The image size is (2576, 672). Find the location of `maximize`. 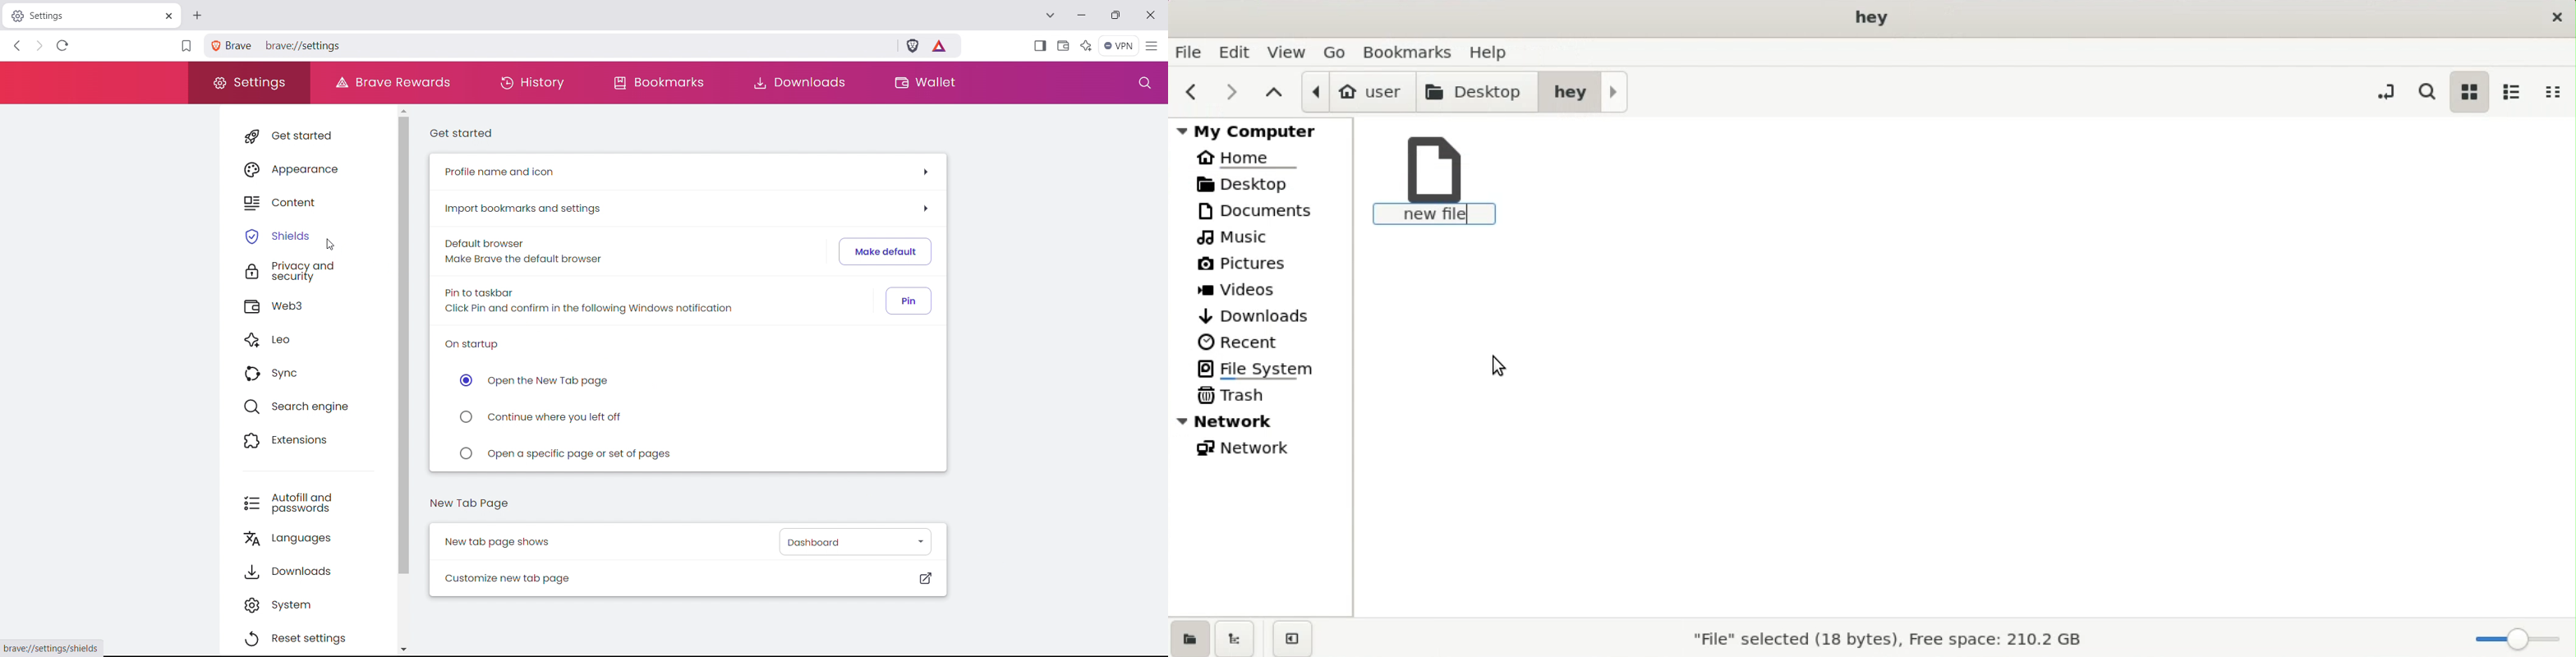

maximize is located at coordinates (1115, 16).